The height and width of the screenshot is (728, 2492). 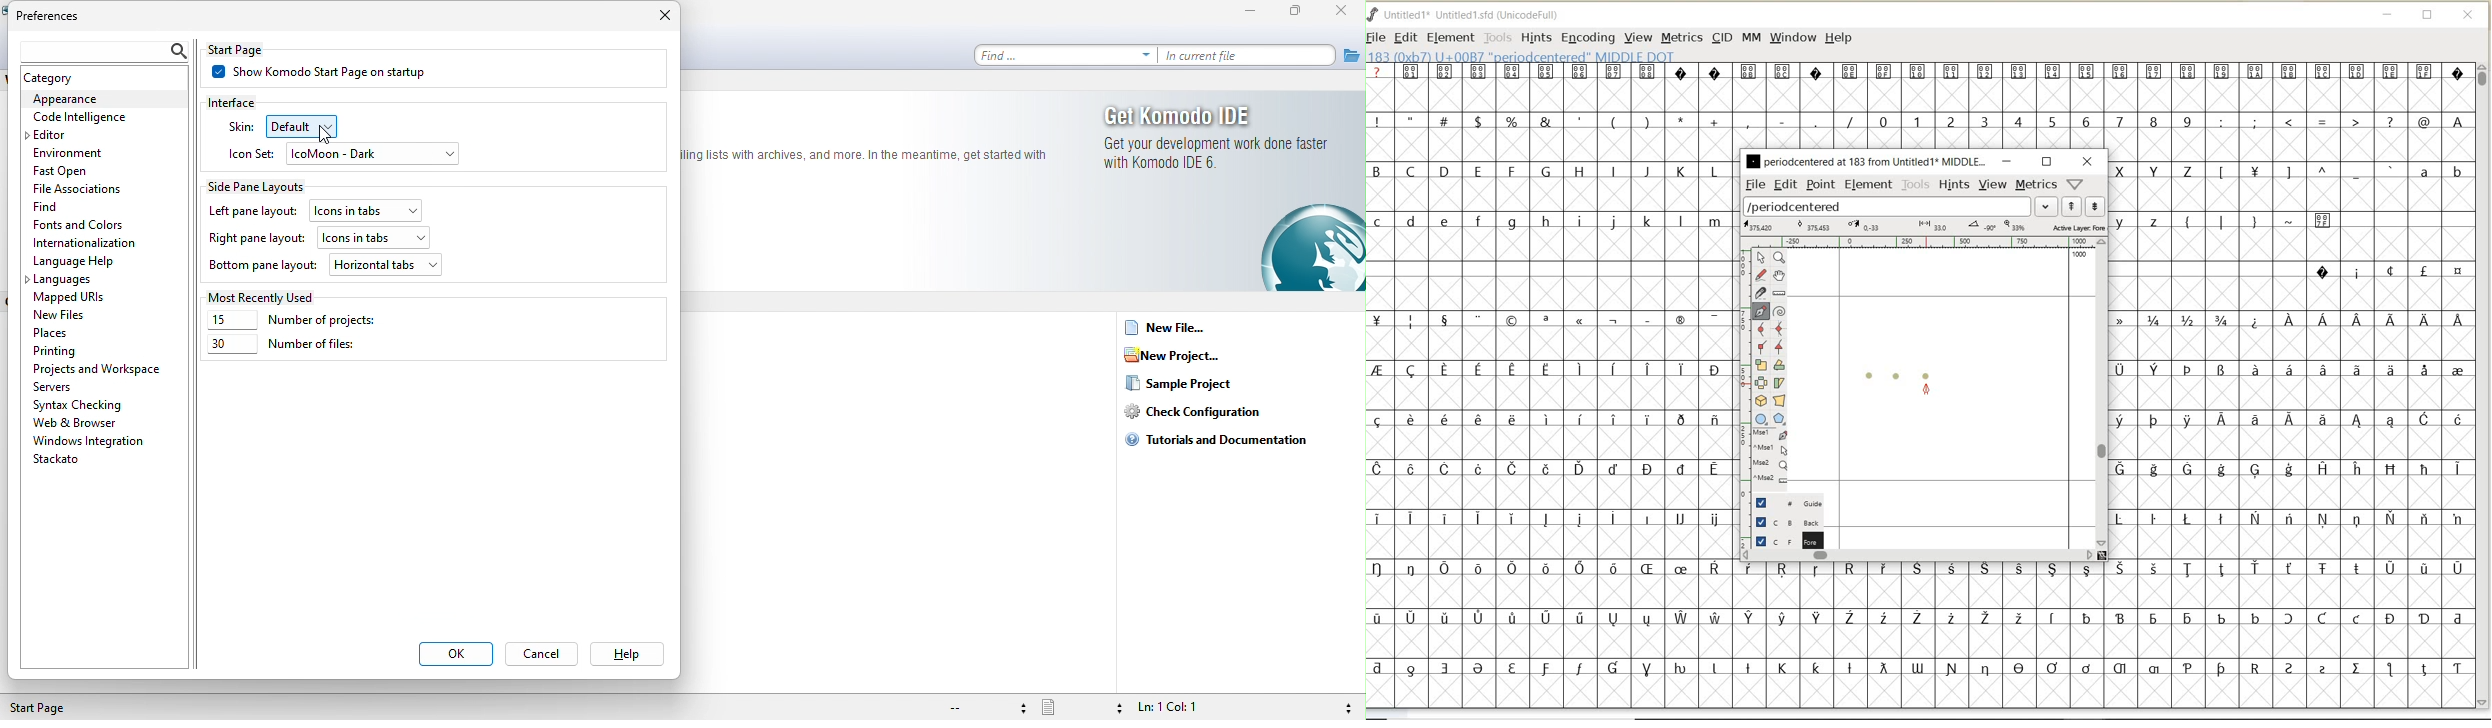 What do you see at coordinates (2047, 206) in the screenshot?
I see `expand` at bounding box center [2047, 206].